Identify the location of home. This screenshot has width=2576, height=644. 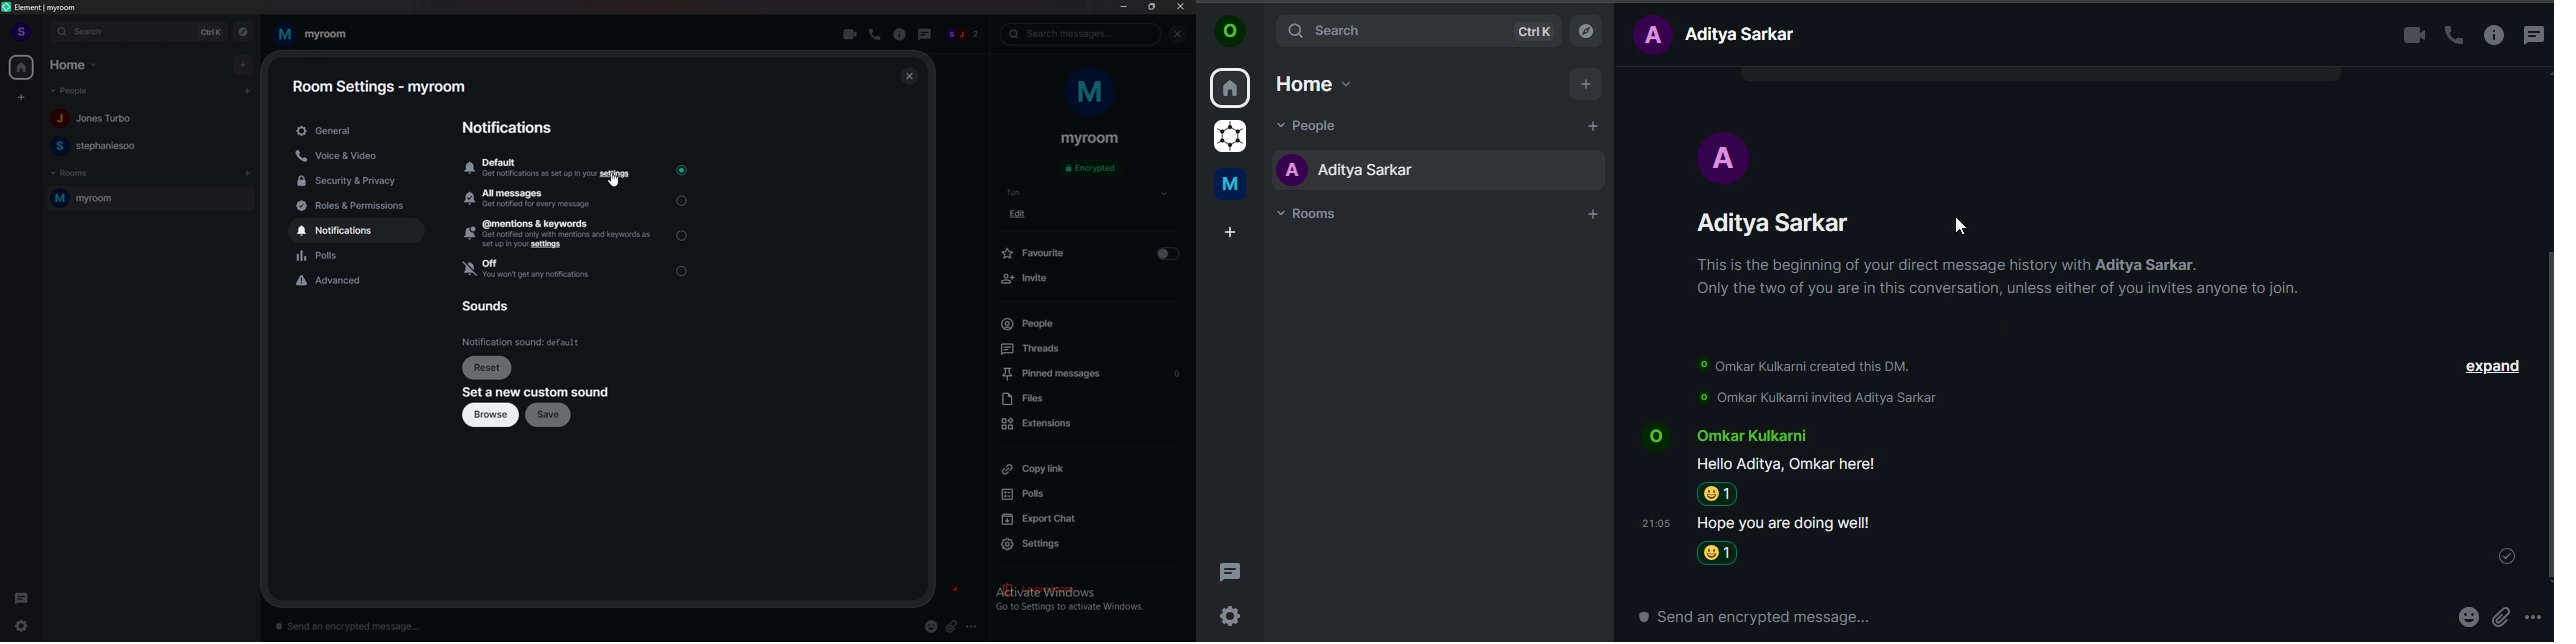
(1311, 84).